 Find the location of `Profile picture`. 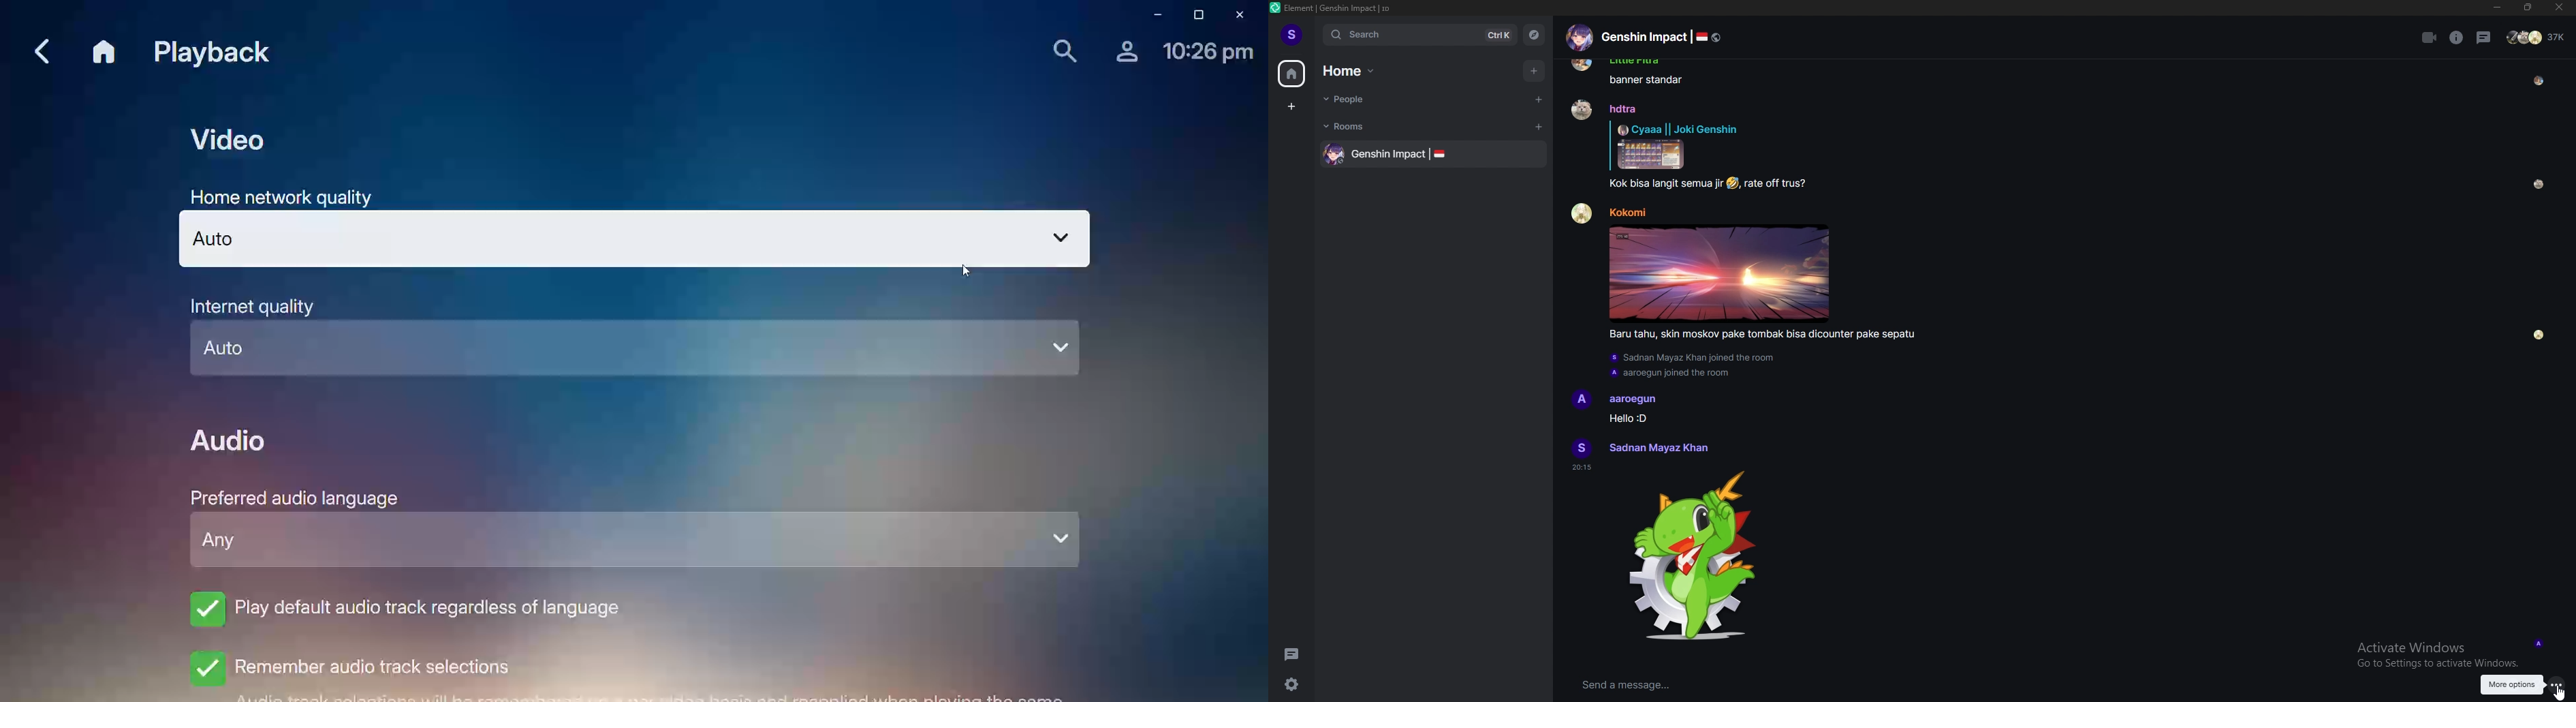

Profile picture is located at coordinates (1582, 213).